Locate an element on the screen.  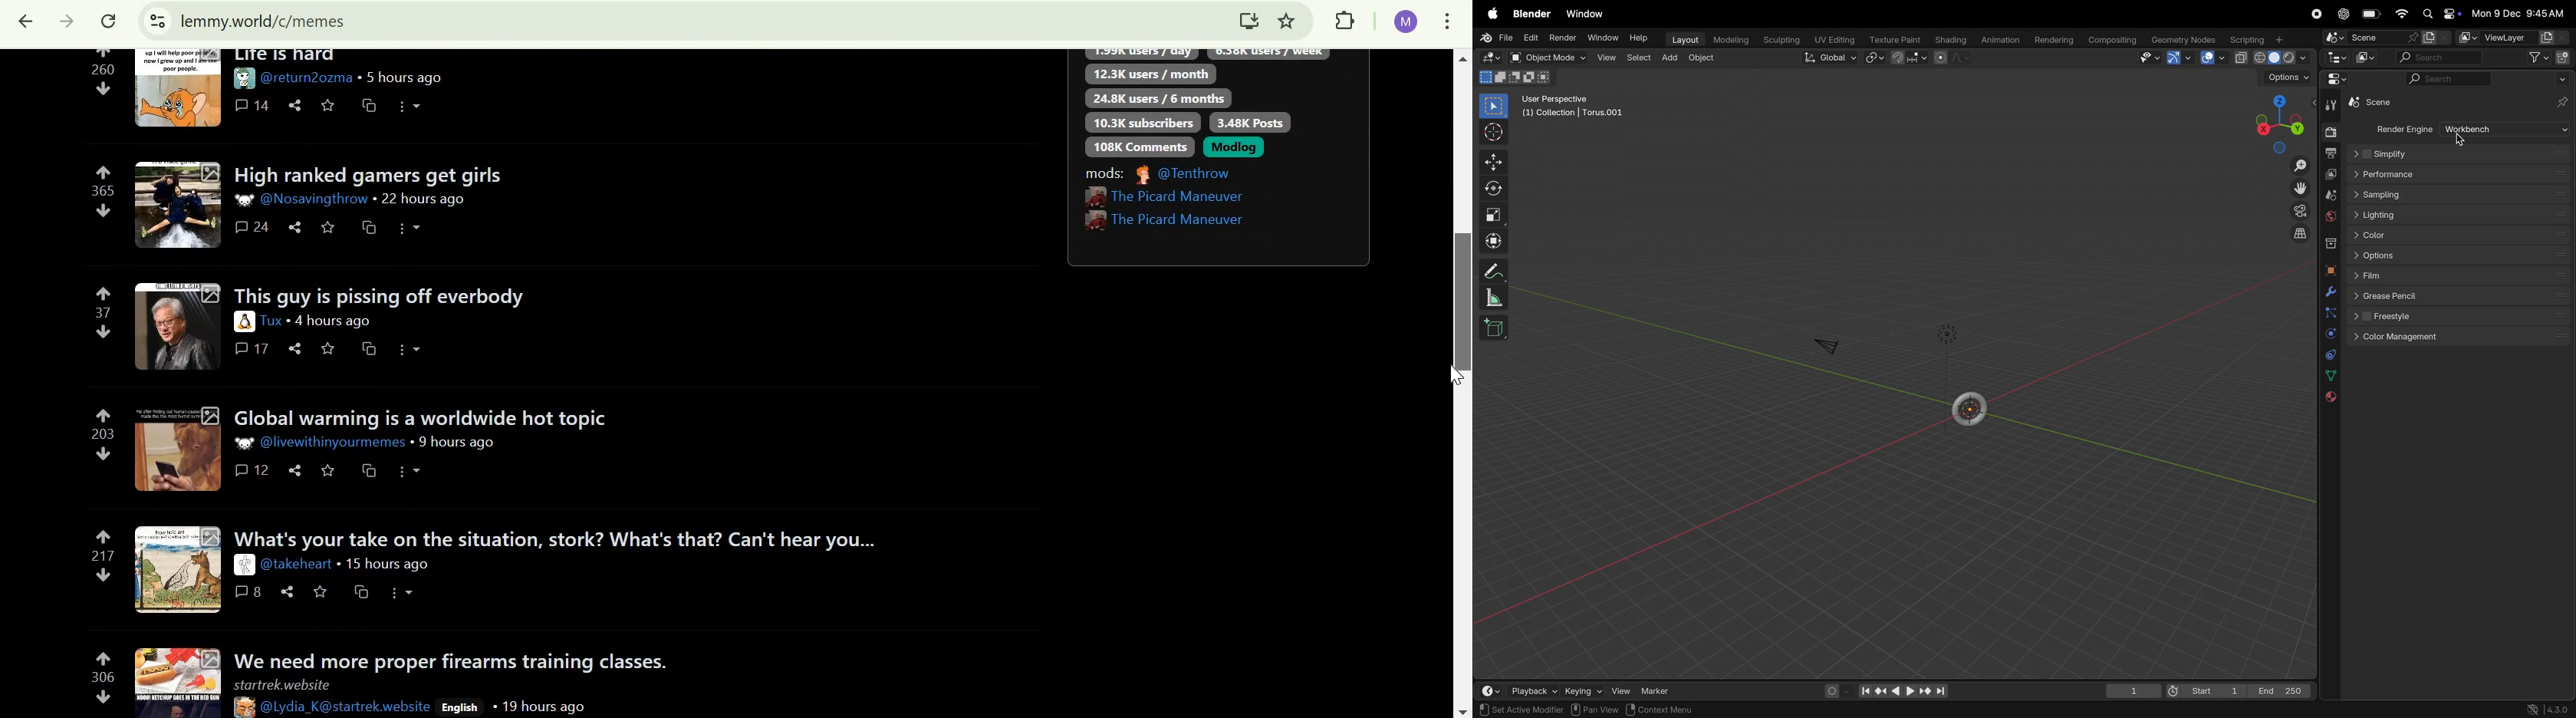
scene is located at coordinates (2328, 193).